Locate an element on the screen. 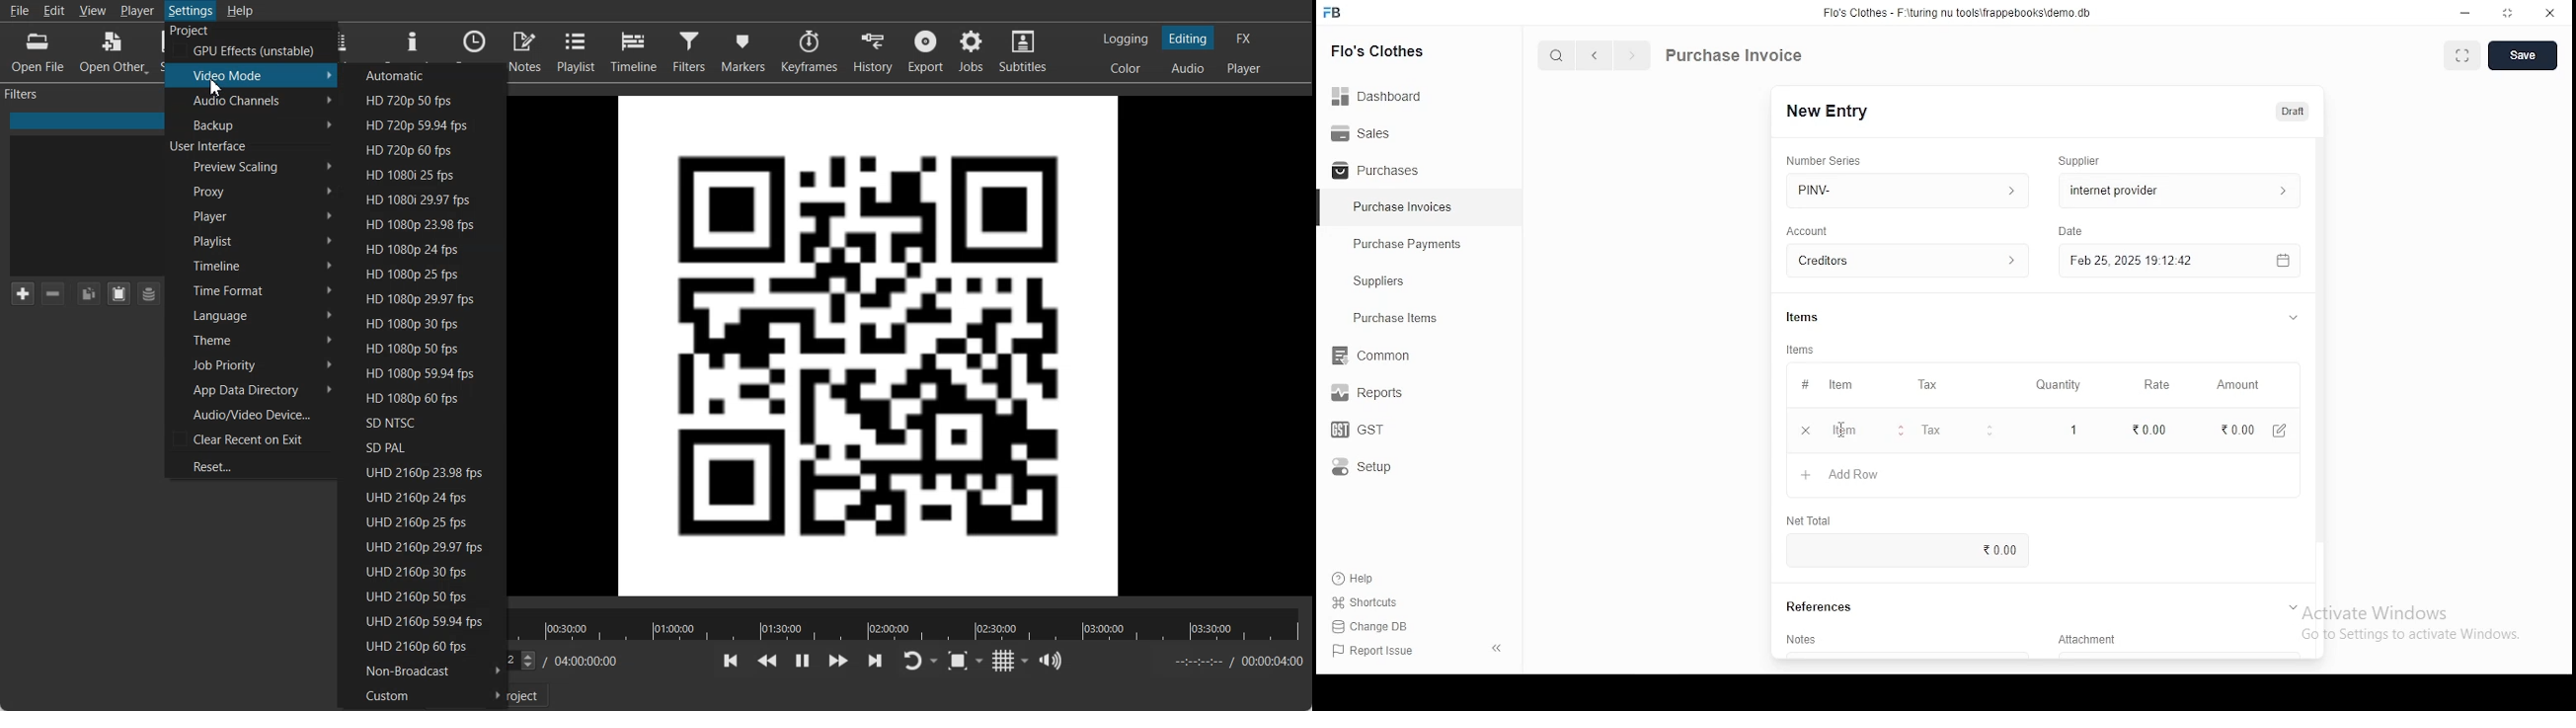  Play quickly forward is located at coordinates (839, 661).